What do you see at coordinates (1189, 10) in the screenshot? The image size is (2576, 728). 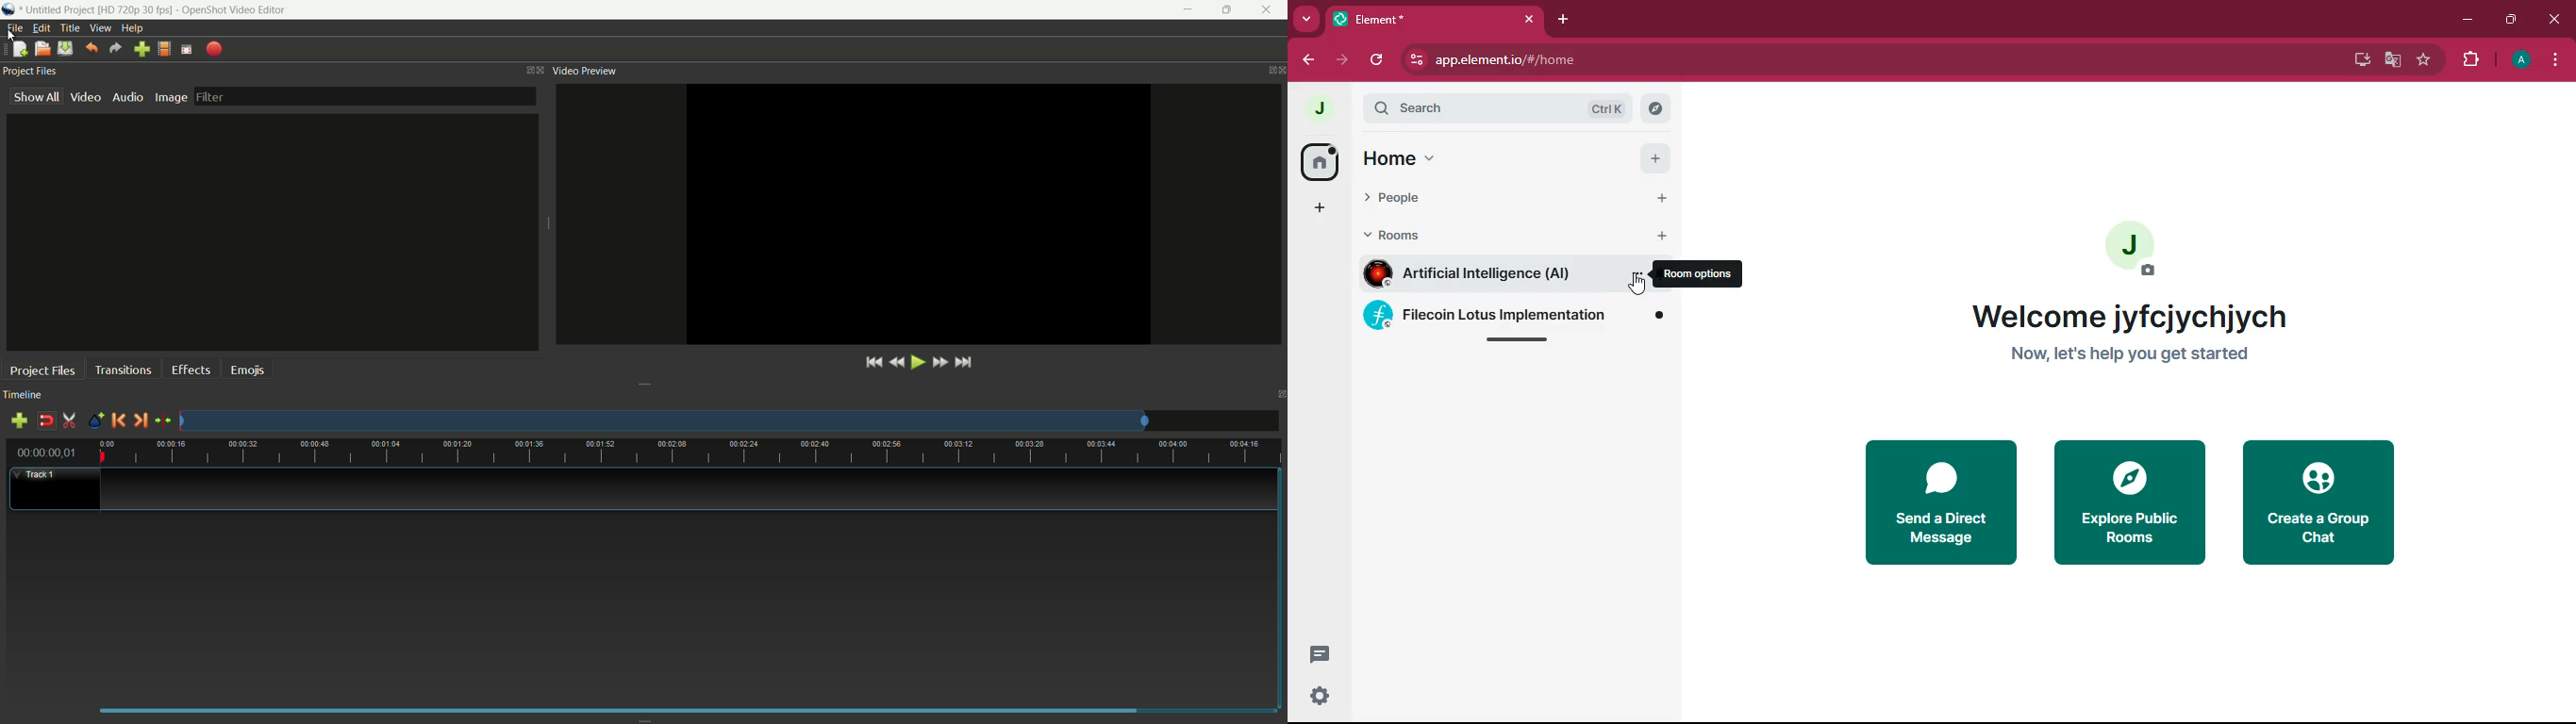 I see `minimize` at bounding box center [1189, 10].